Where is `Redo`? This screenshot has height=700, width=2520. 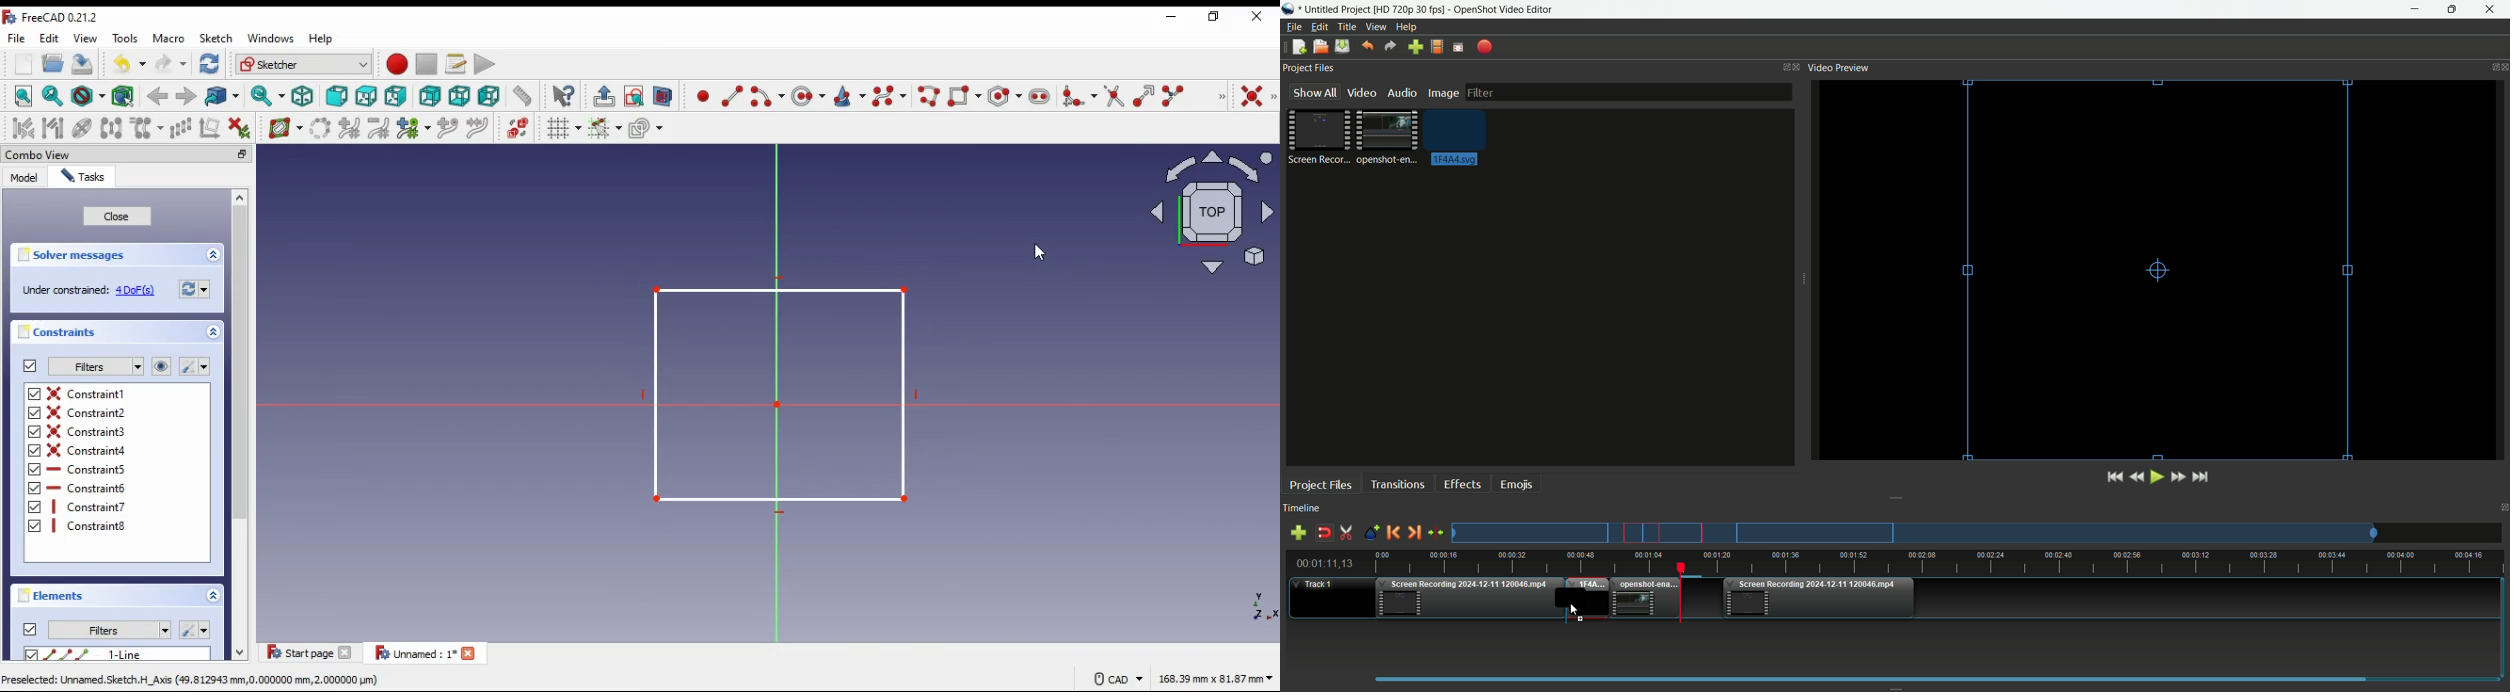 Redo is located at coordinates (1390, 47).